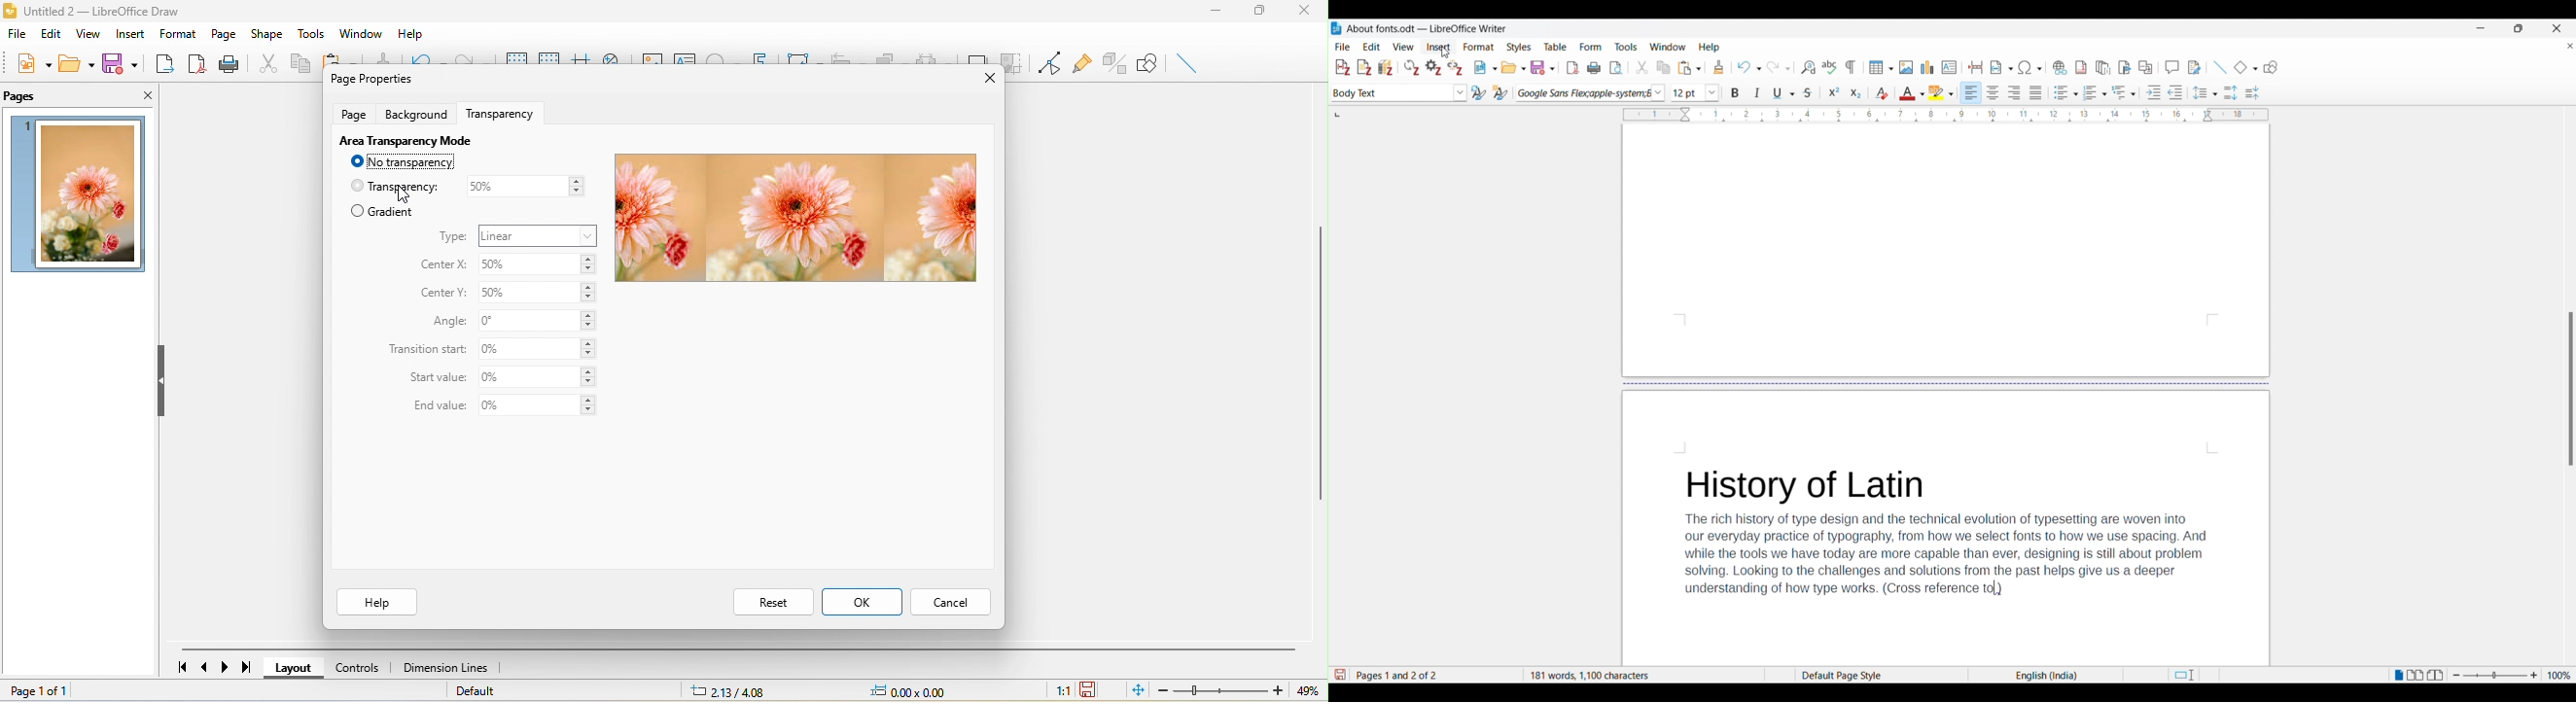 The image size is (2576, 728). I want to click on Update selected style, so click(1479, 92).